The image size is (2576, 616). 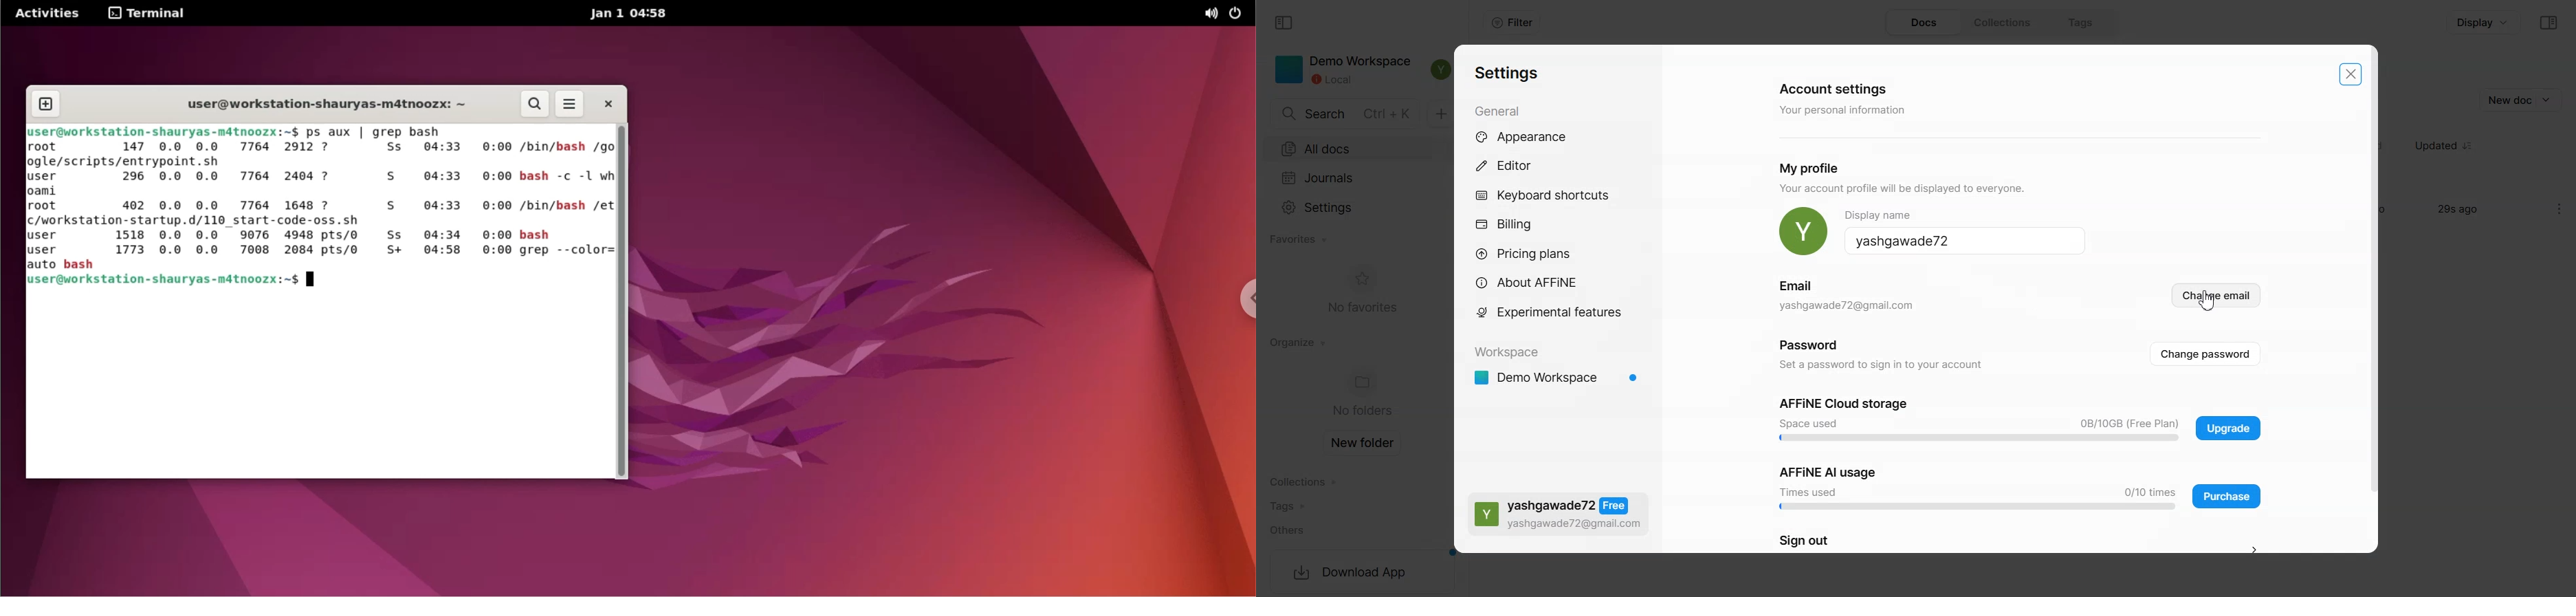 What do you see at coordinates (1888, 367) in the screenshot?
I see `set a password to sign in to your account` at bounding box center [1888, 367].